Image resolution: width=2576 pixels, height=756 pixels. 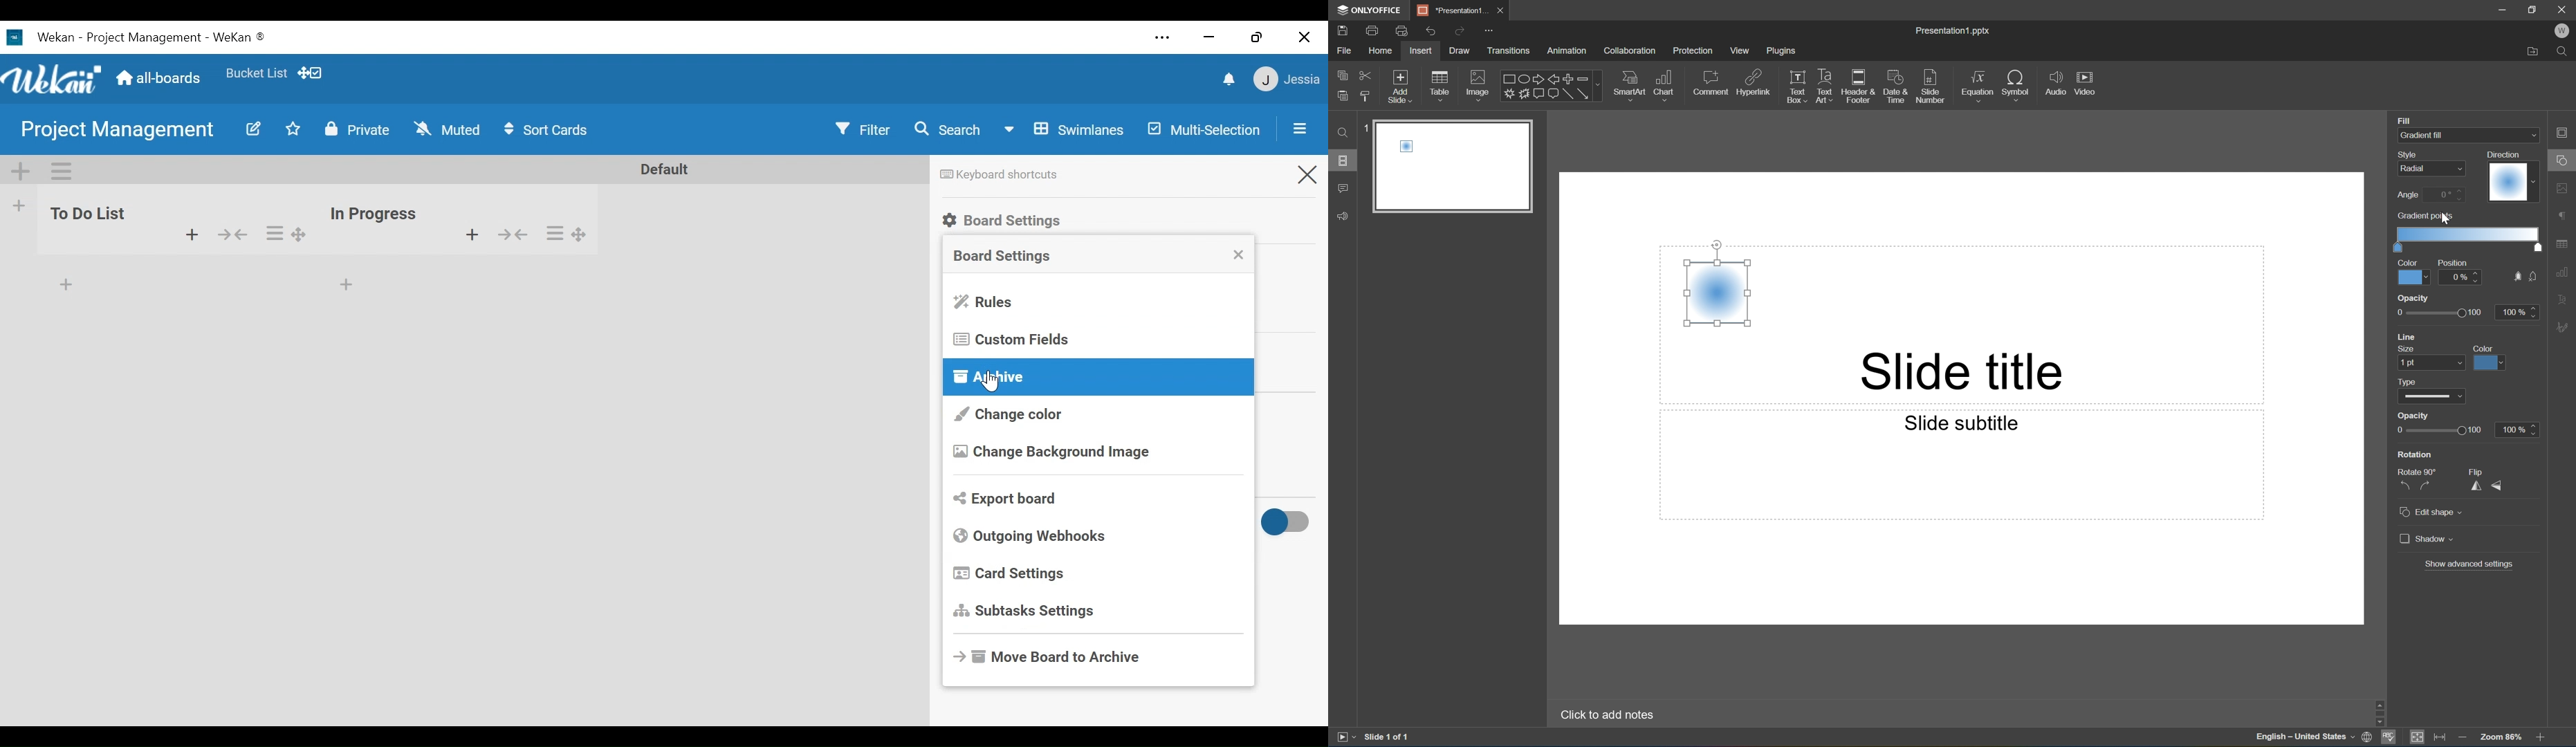 I want to click on Audio, so click(x=2056, y=83).